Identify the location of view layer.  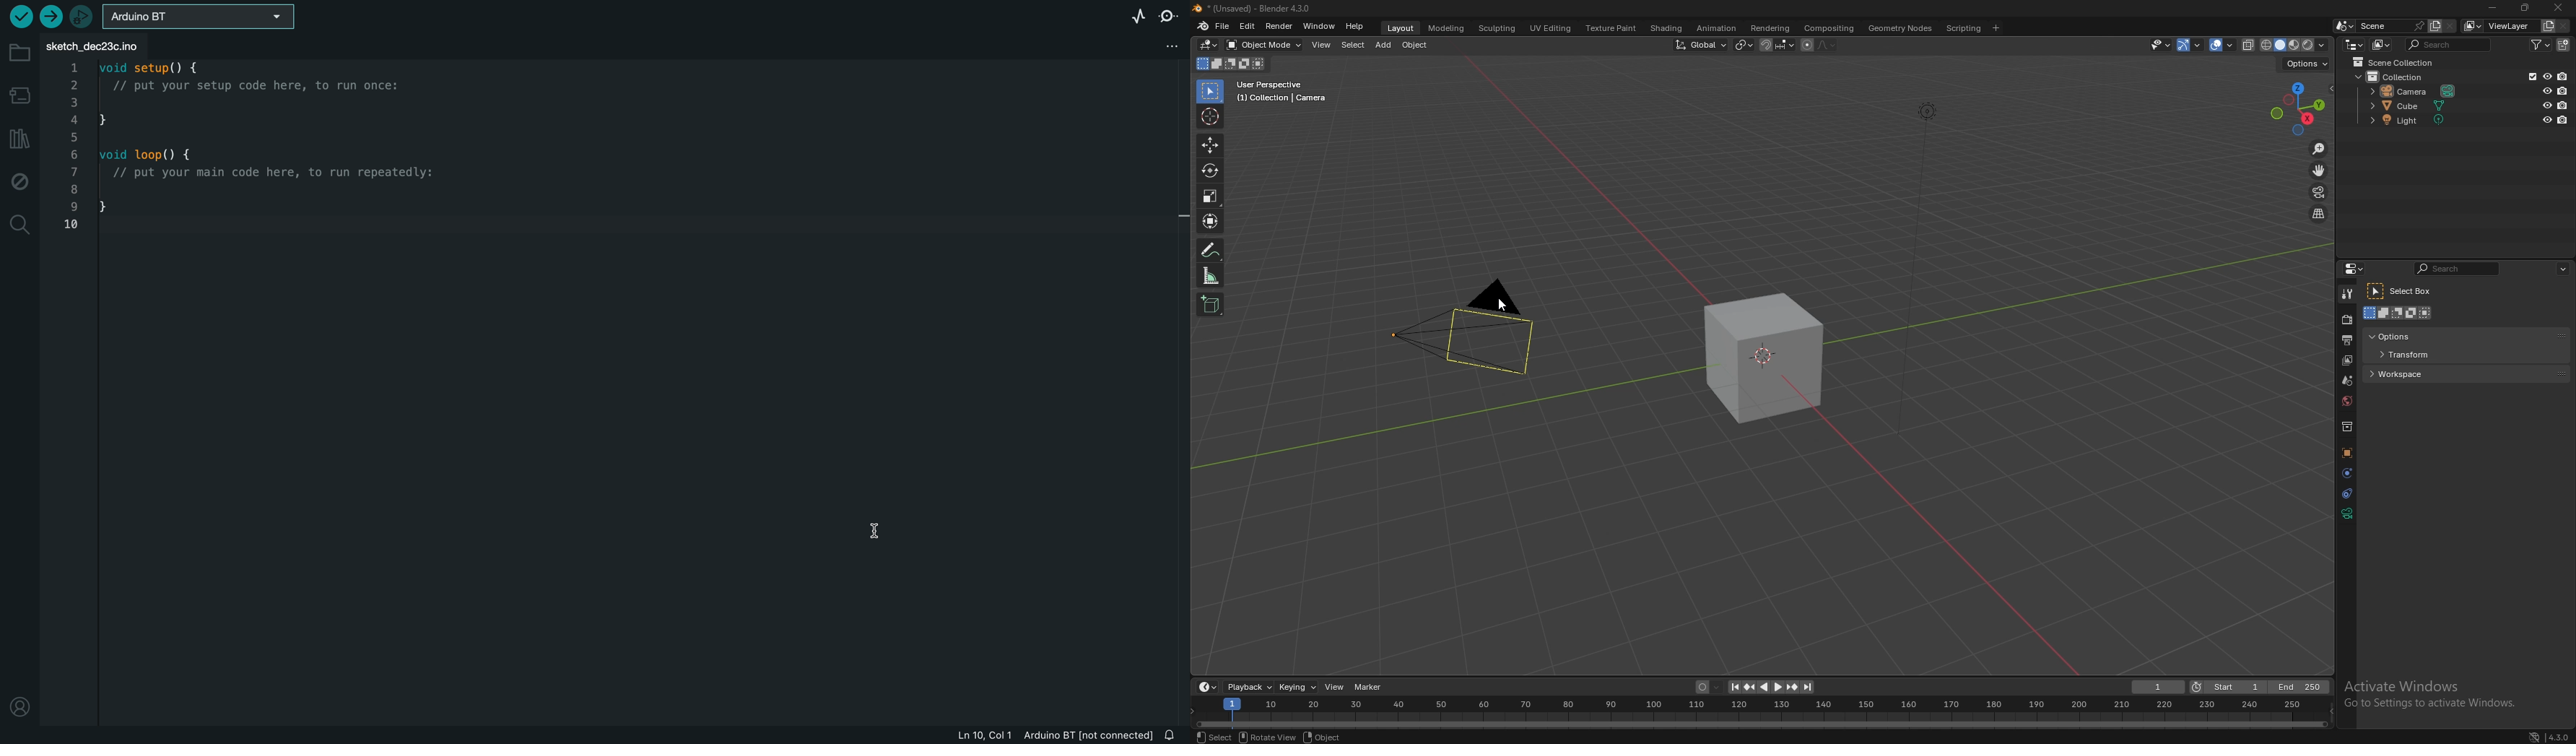
(2499, 26).